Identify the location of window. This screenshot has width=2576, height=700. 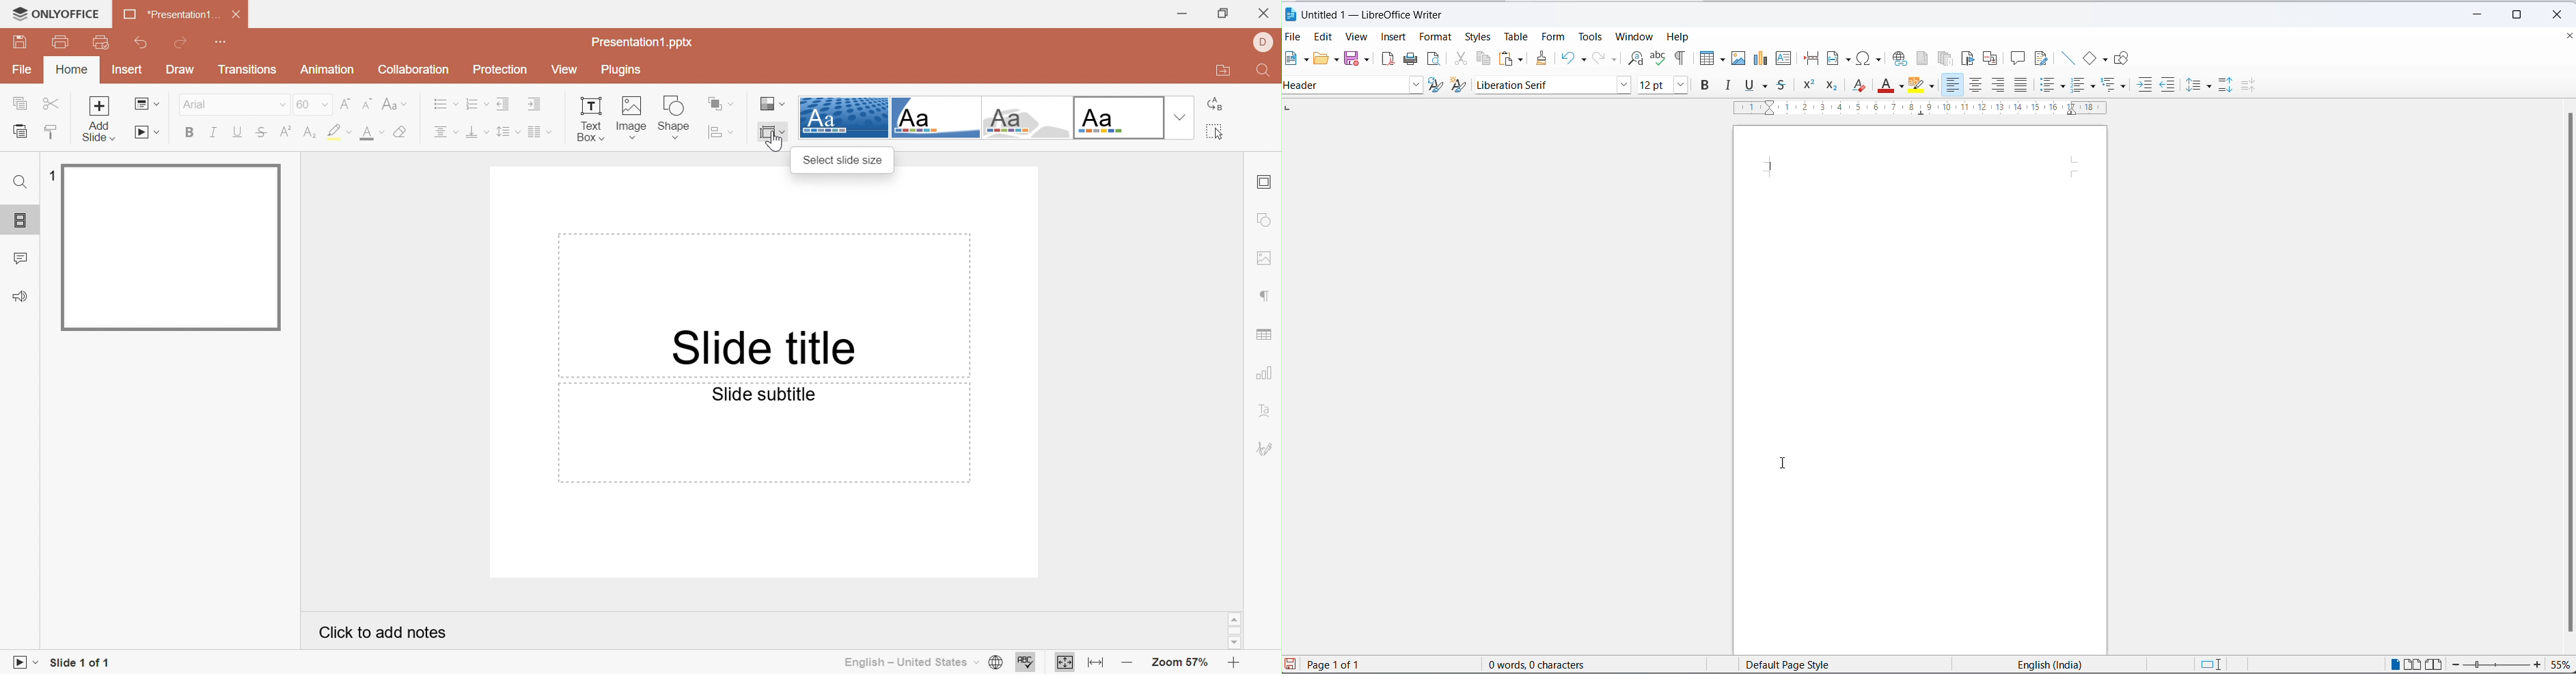
(1637, 37).